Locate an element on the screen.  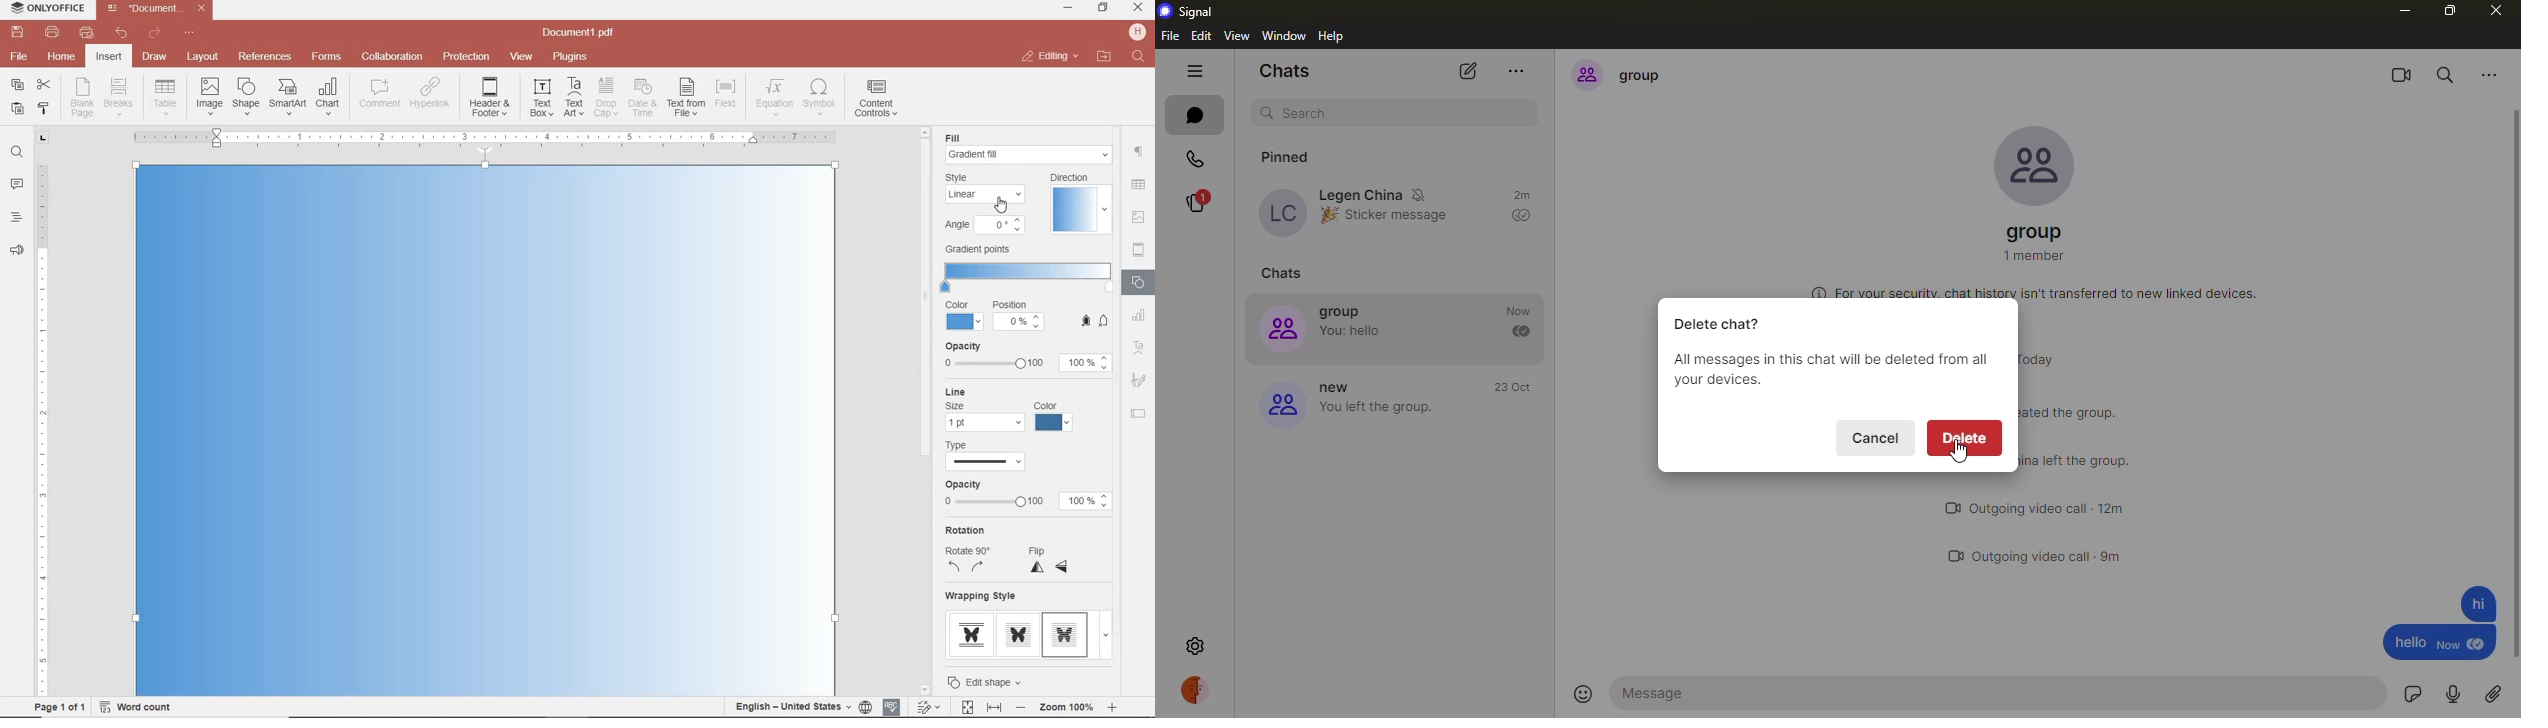
COLOR FILL is located at coordinates (983, 180).